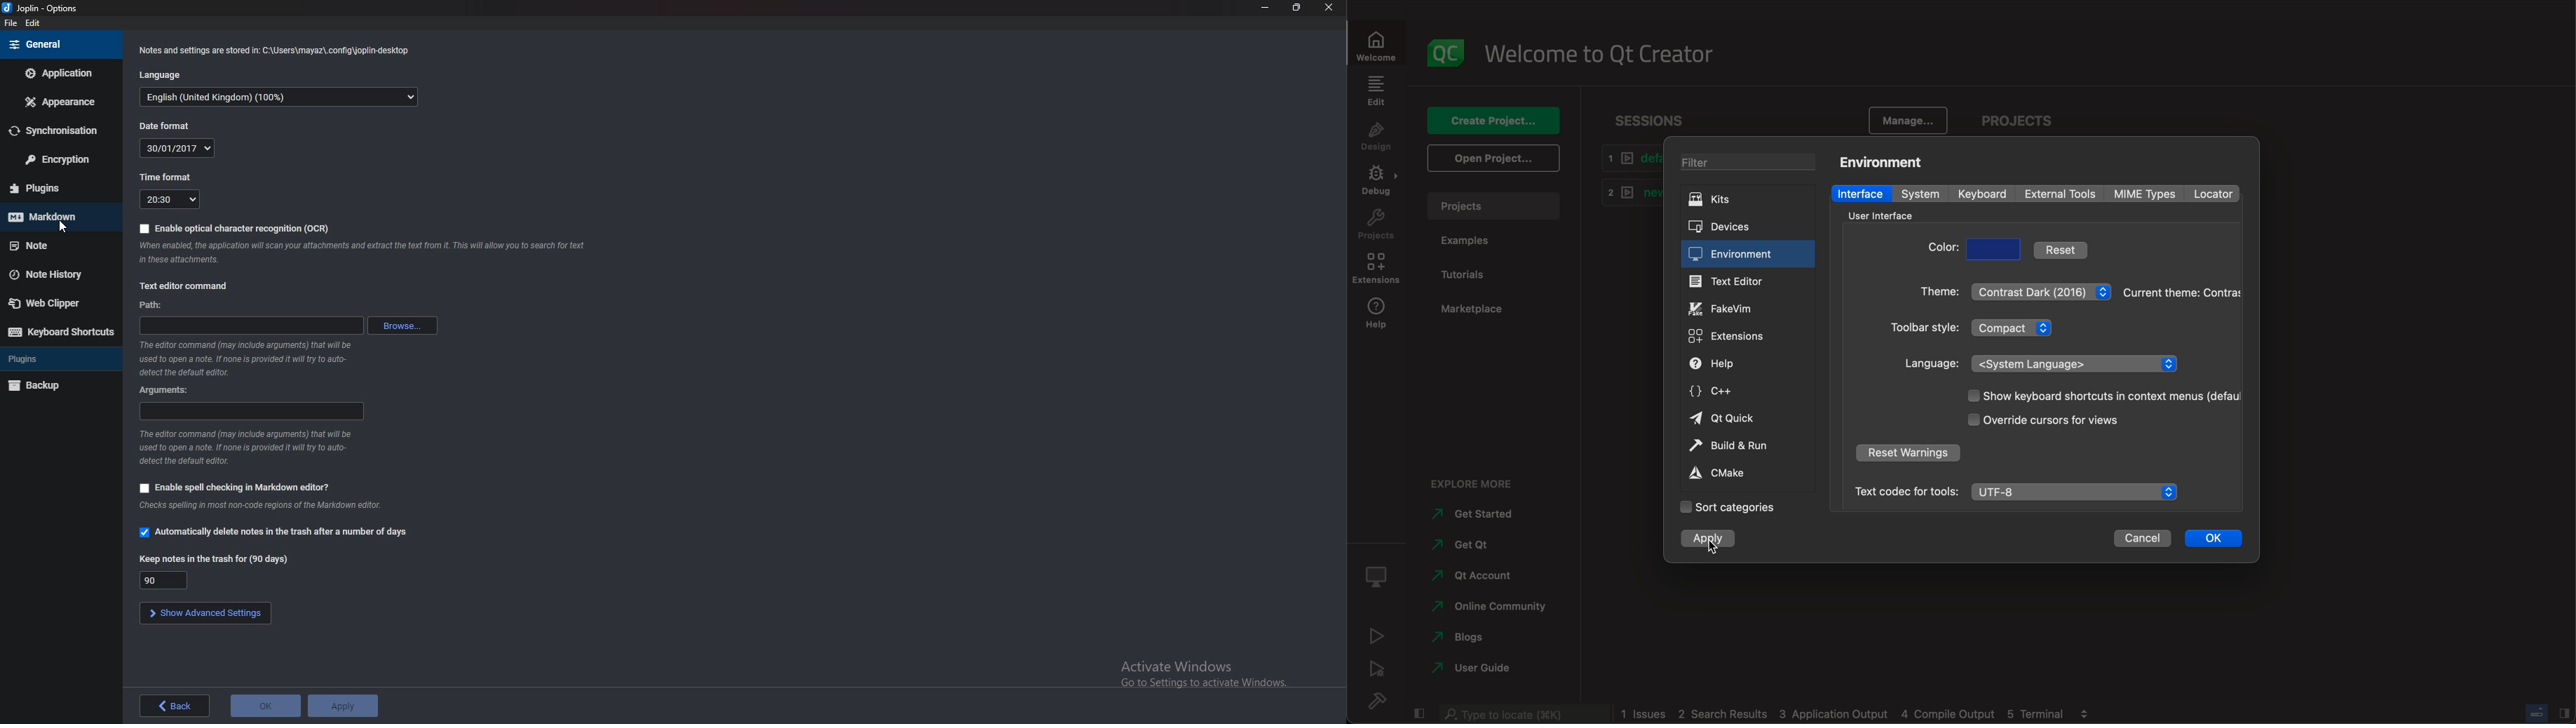  I want to click on Mark down, so click(55, 215).